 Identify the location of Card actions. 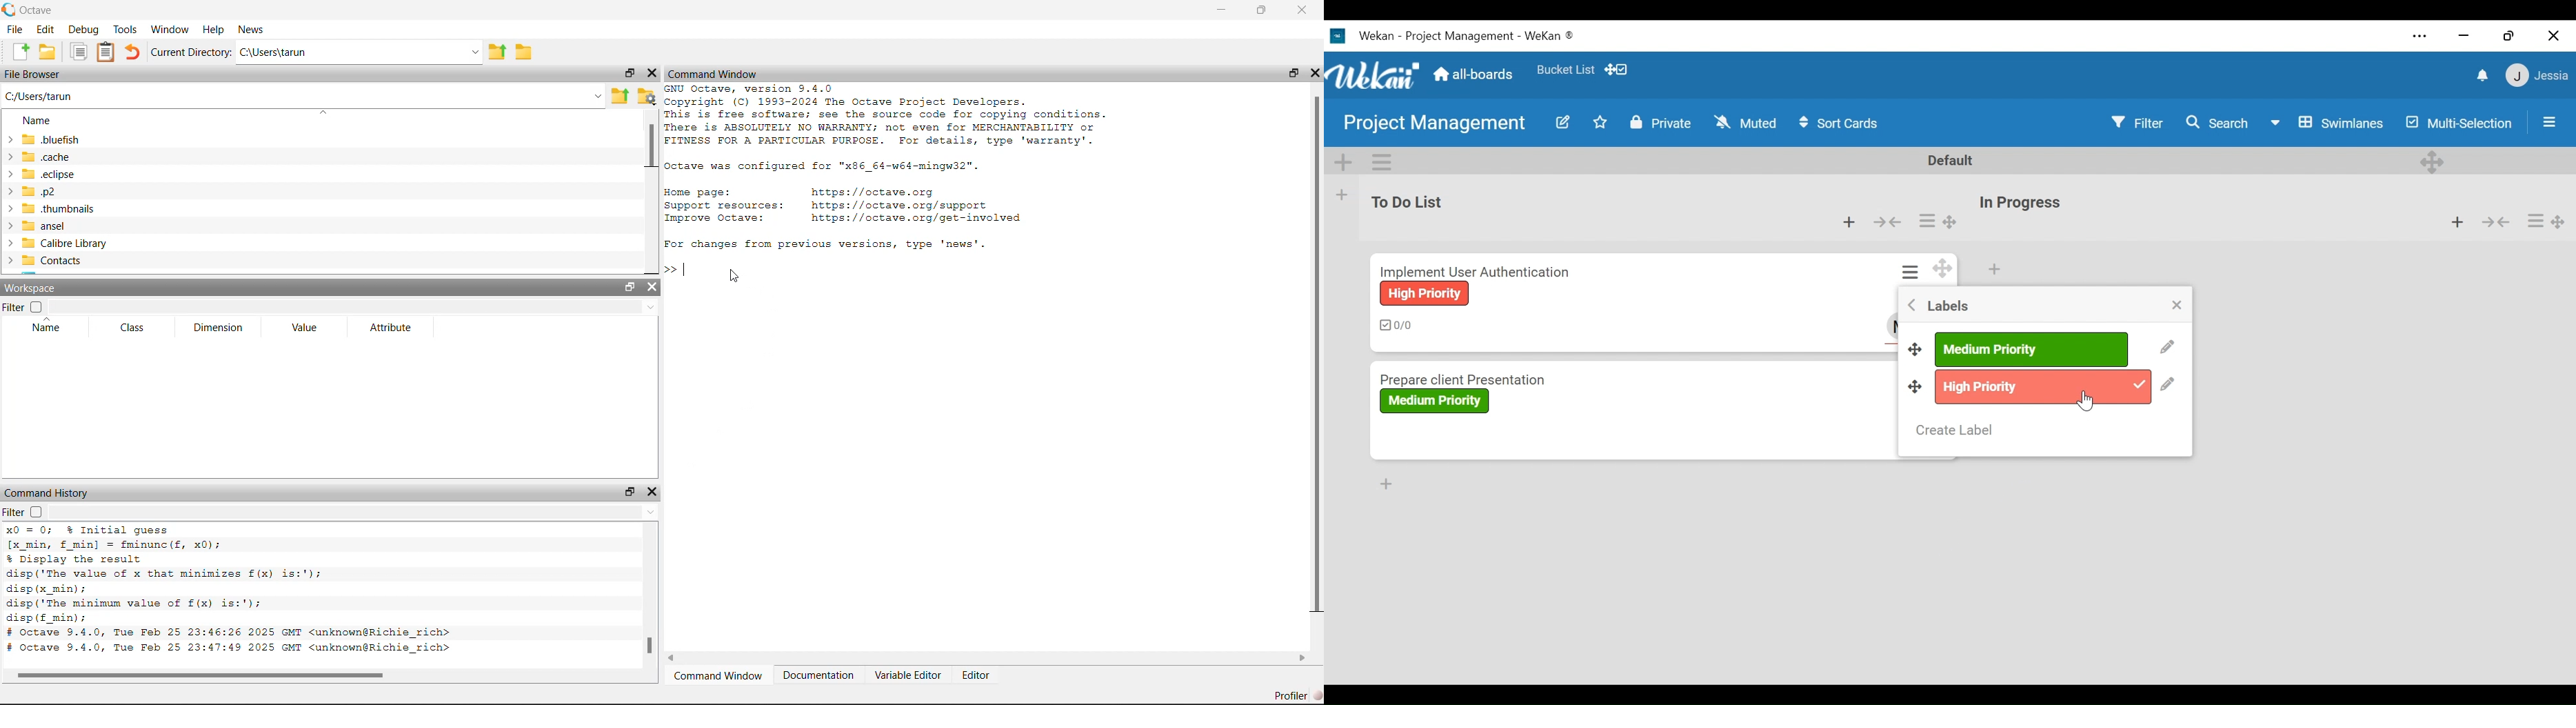
(1912, 272).